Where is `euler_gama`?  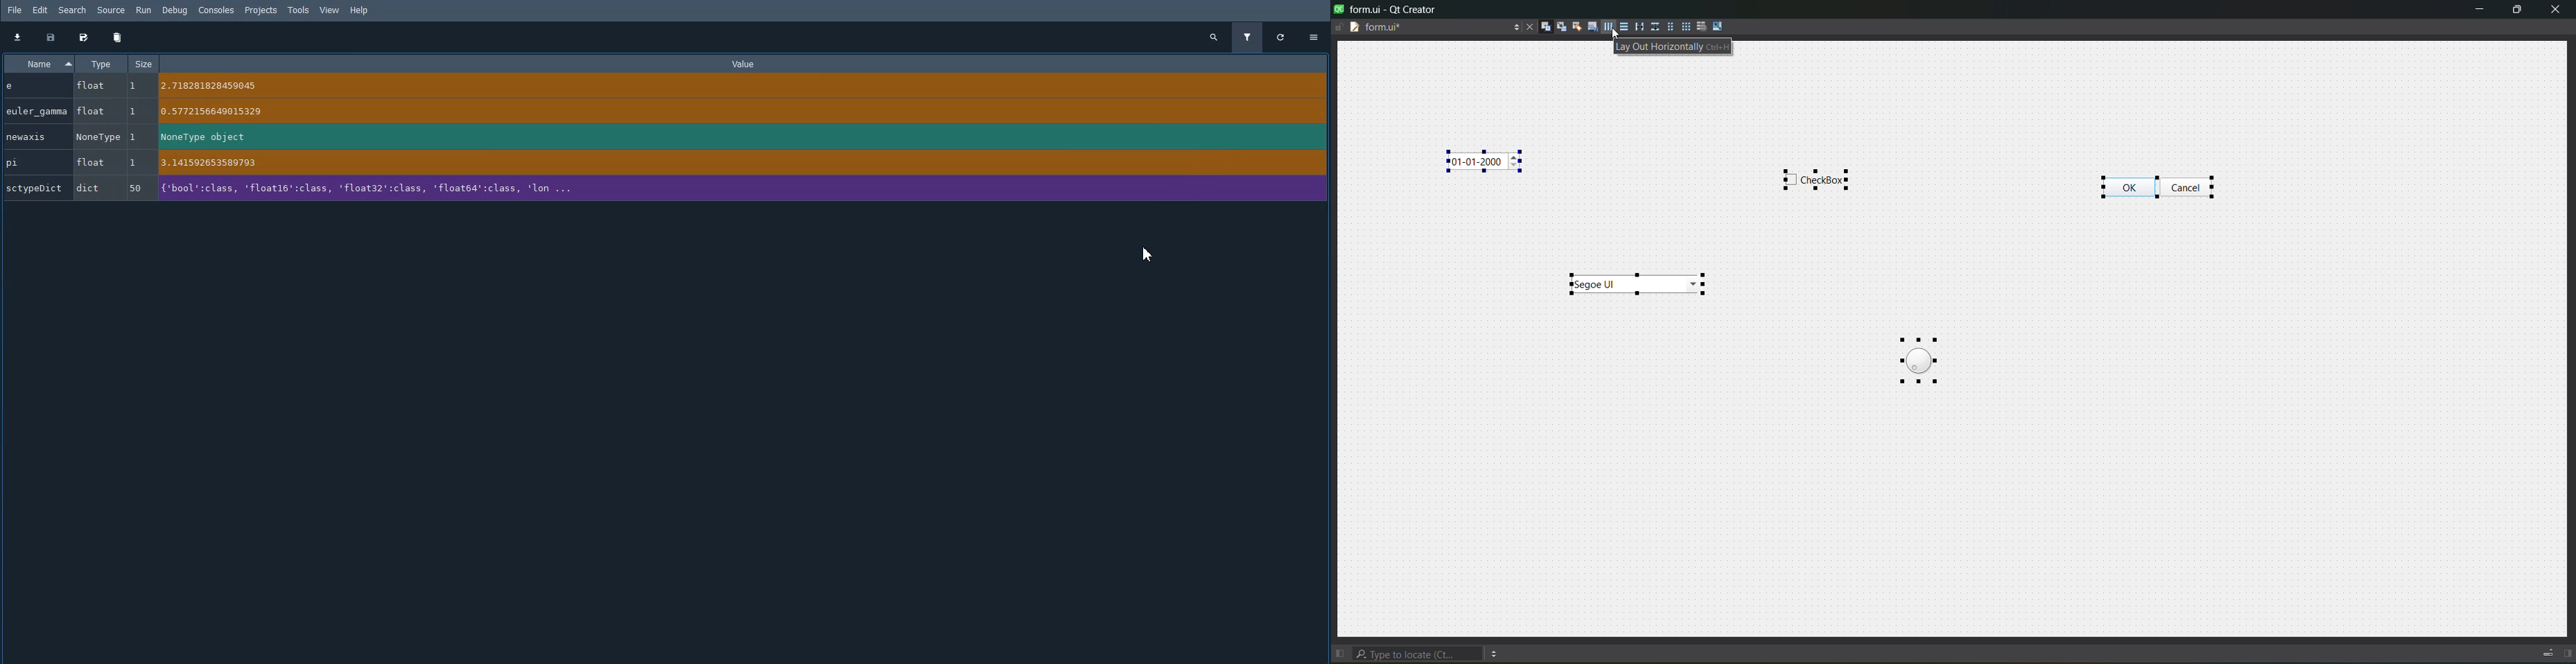
euler_gama is located at coordinates (39, 110).